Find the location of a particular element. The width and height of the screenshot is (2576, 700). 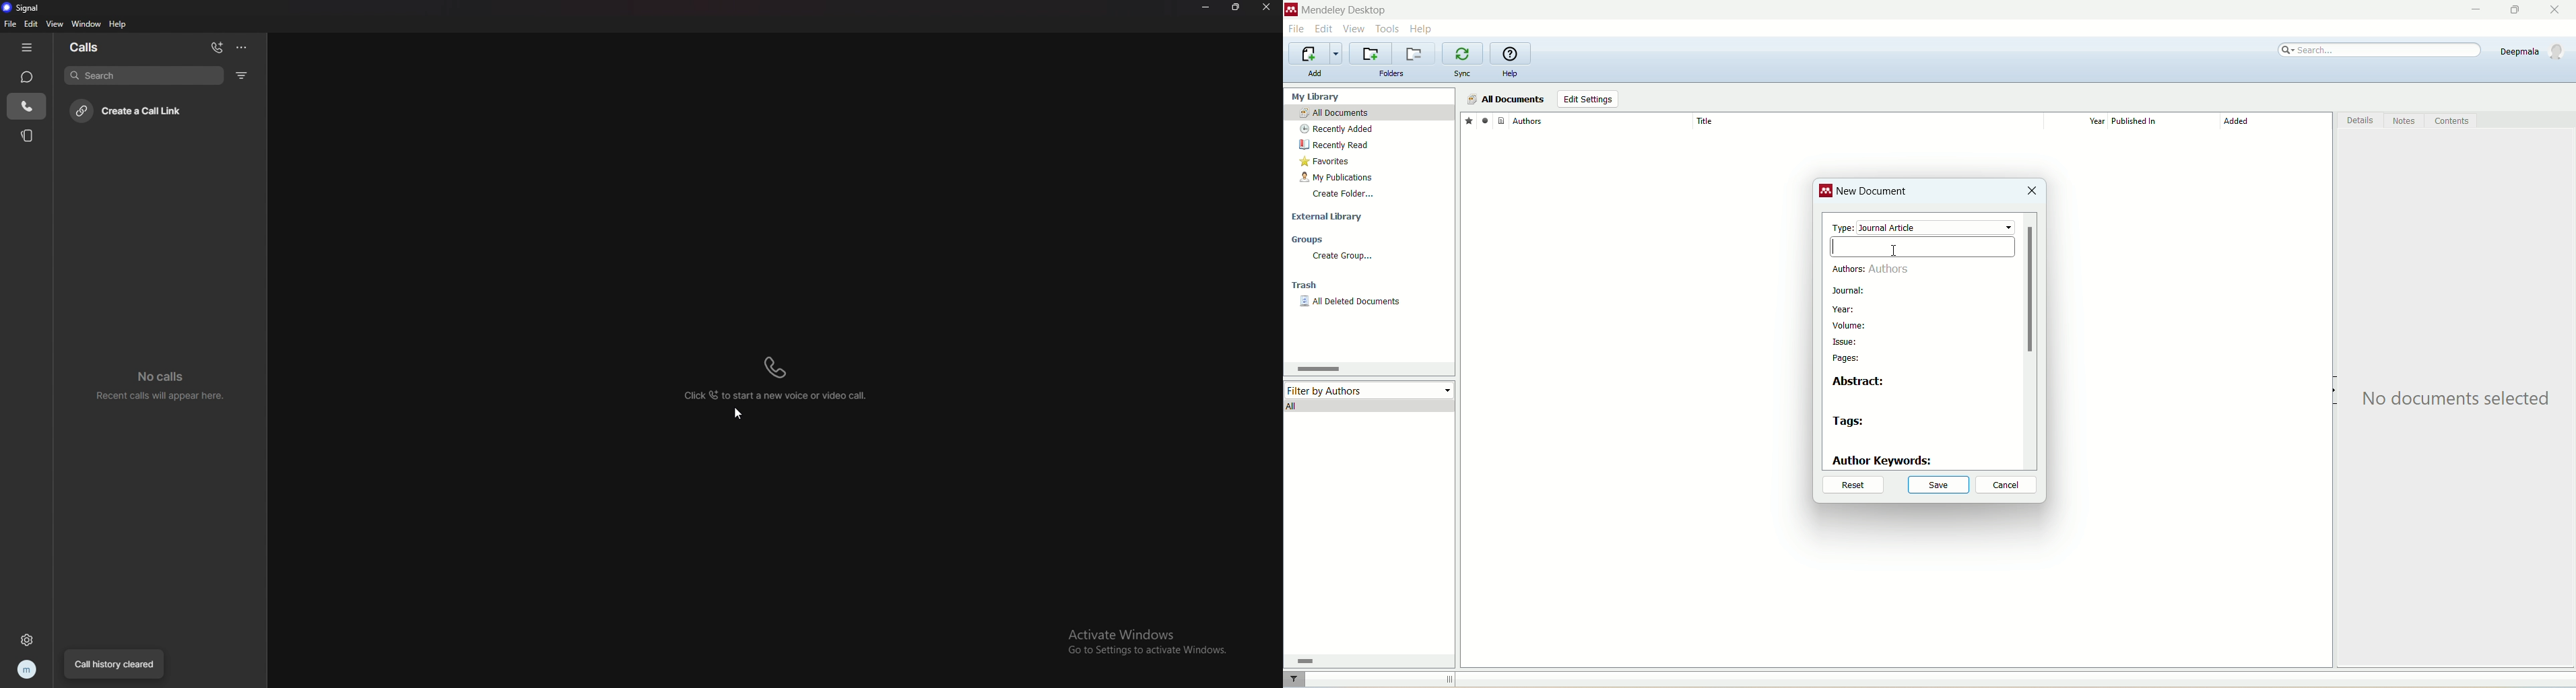

maximize is located at coordinates (2512, 10).